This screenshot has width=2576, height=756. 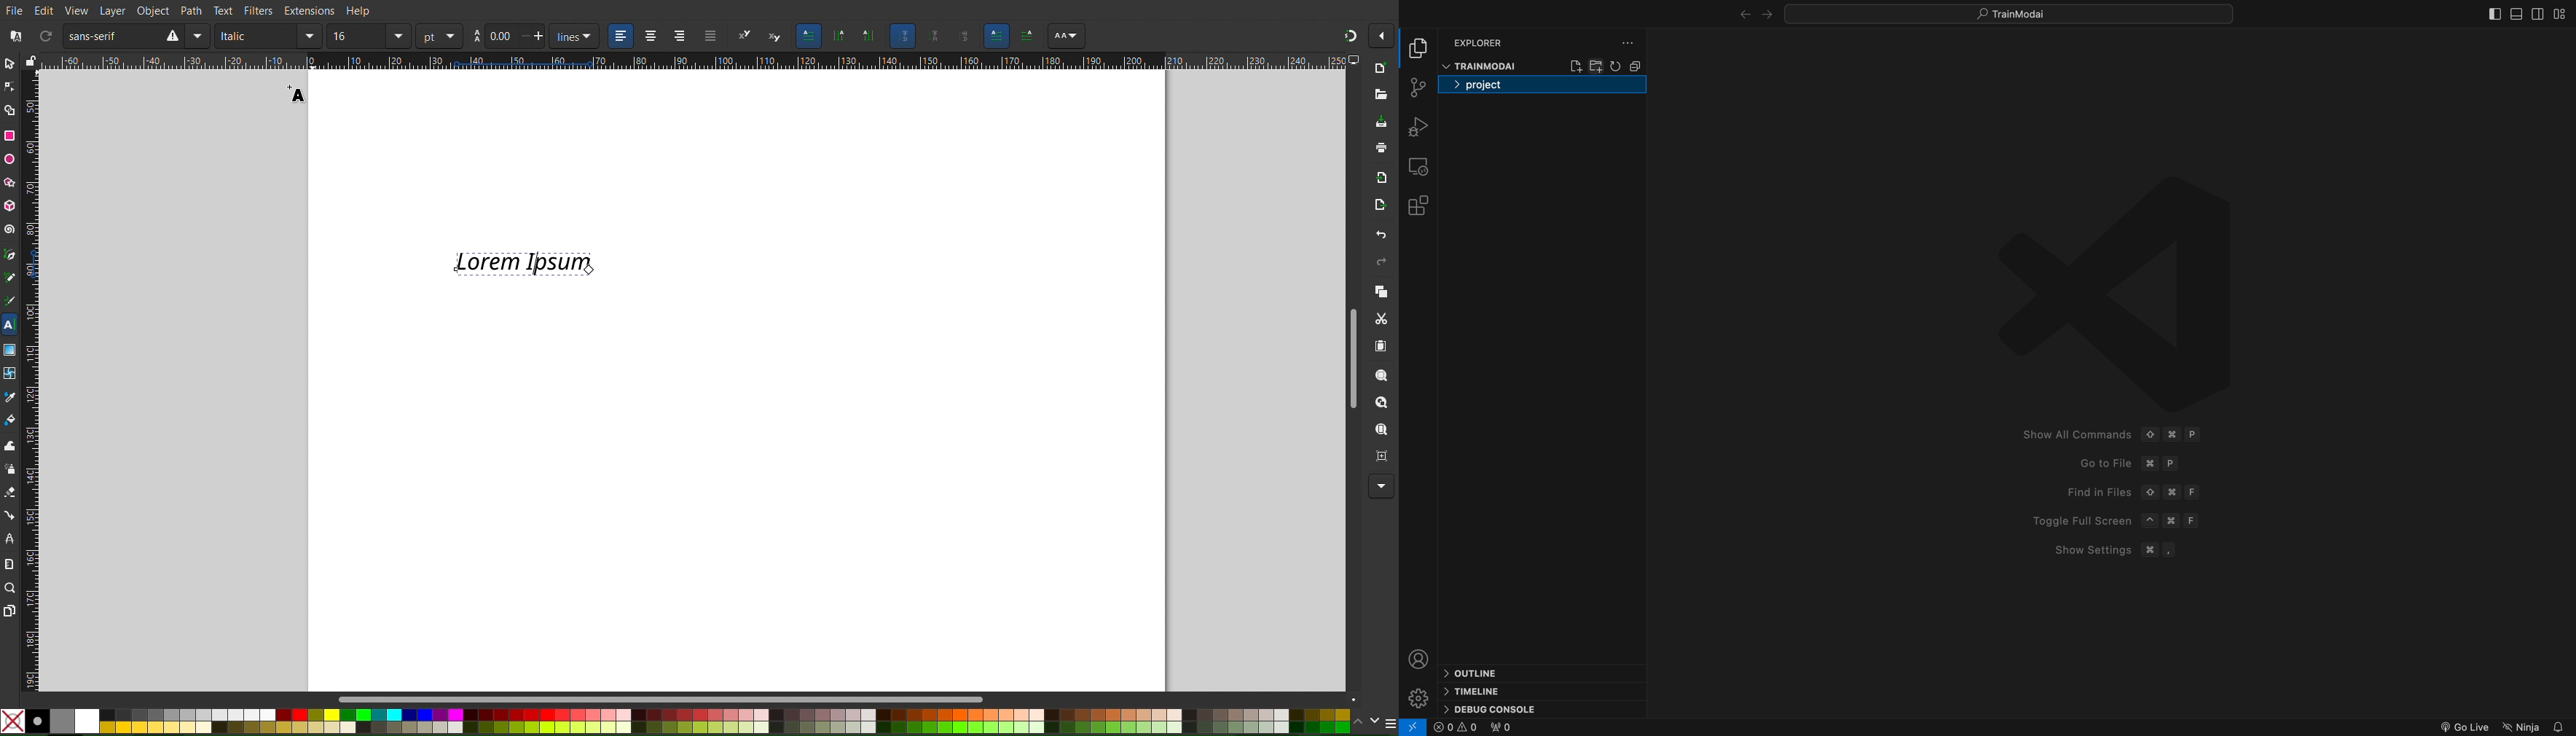 What do you see at coordinates (1378, 722) in the screenshot?
I see `Color Options` at bounding box center [1378, 722].